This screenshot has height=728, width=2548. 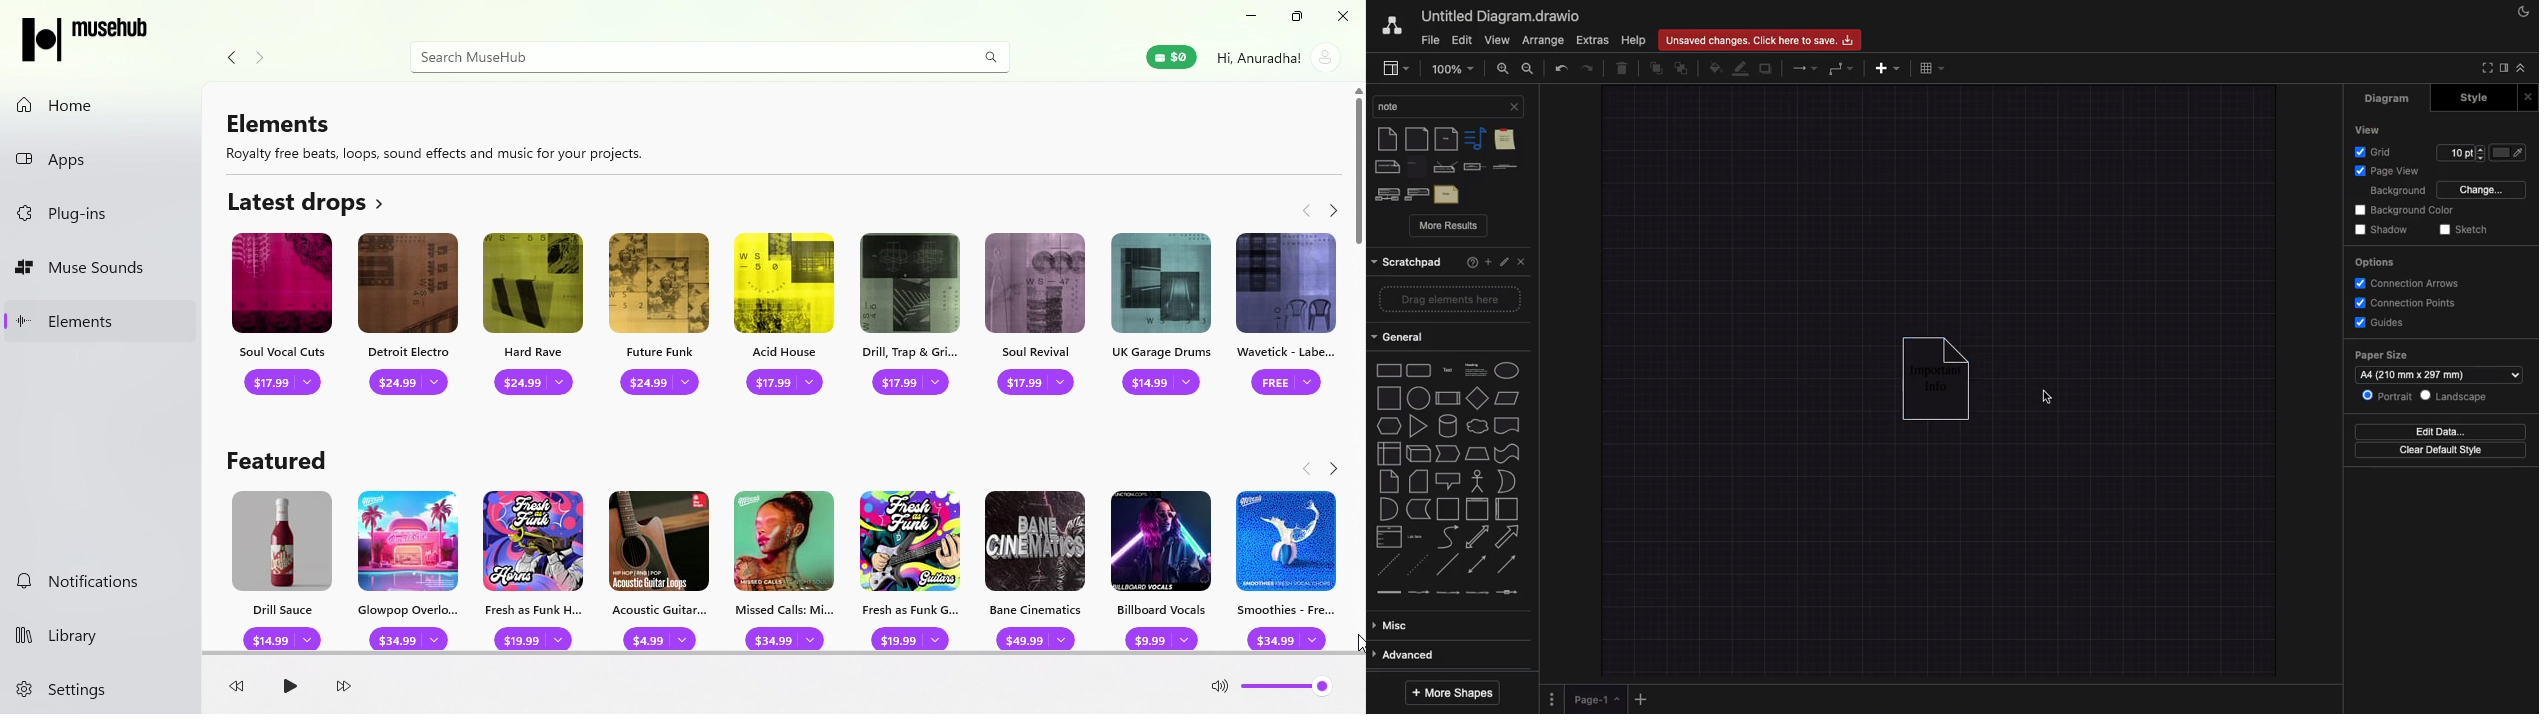 What do you see at coordinates (2440, 374) in the screenshot?
I see `Paper size` at bounding box center [2440, 374].